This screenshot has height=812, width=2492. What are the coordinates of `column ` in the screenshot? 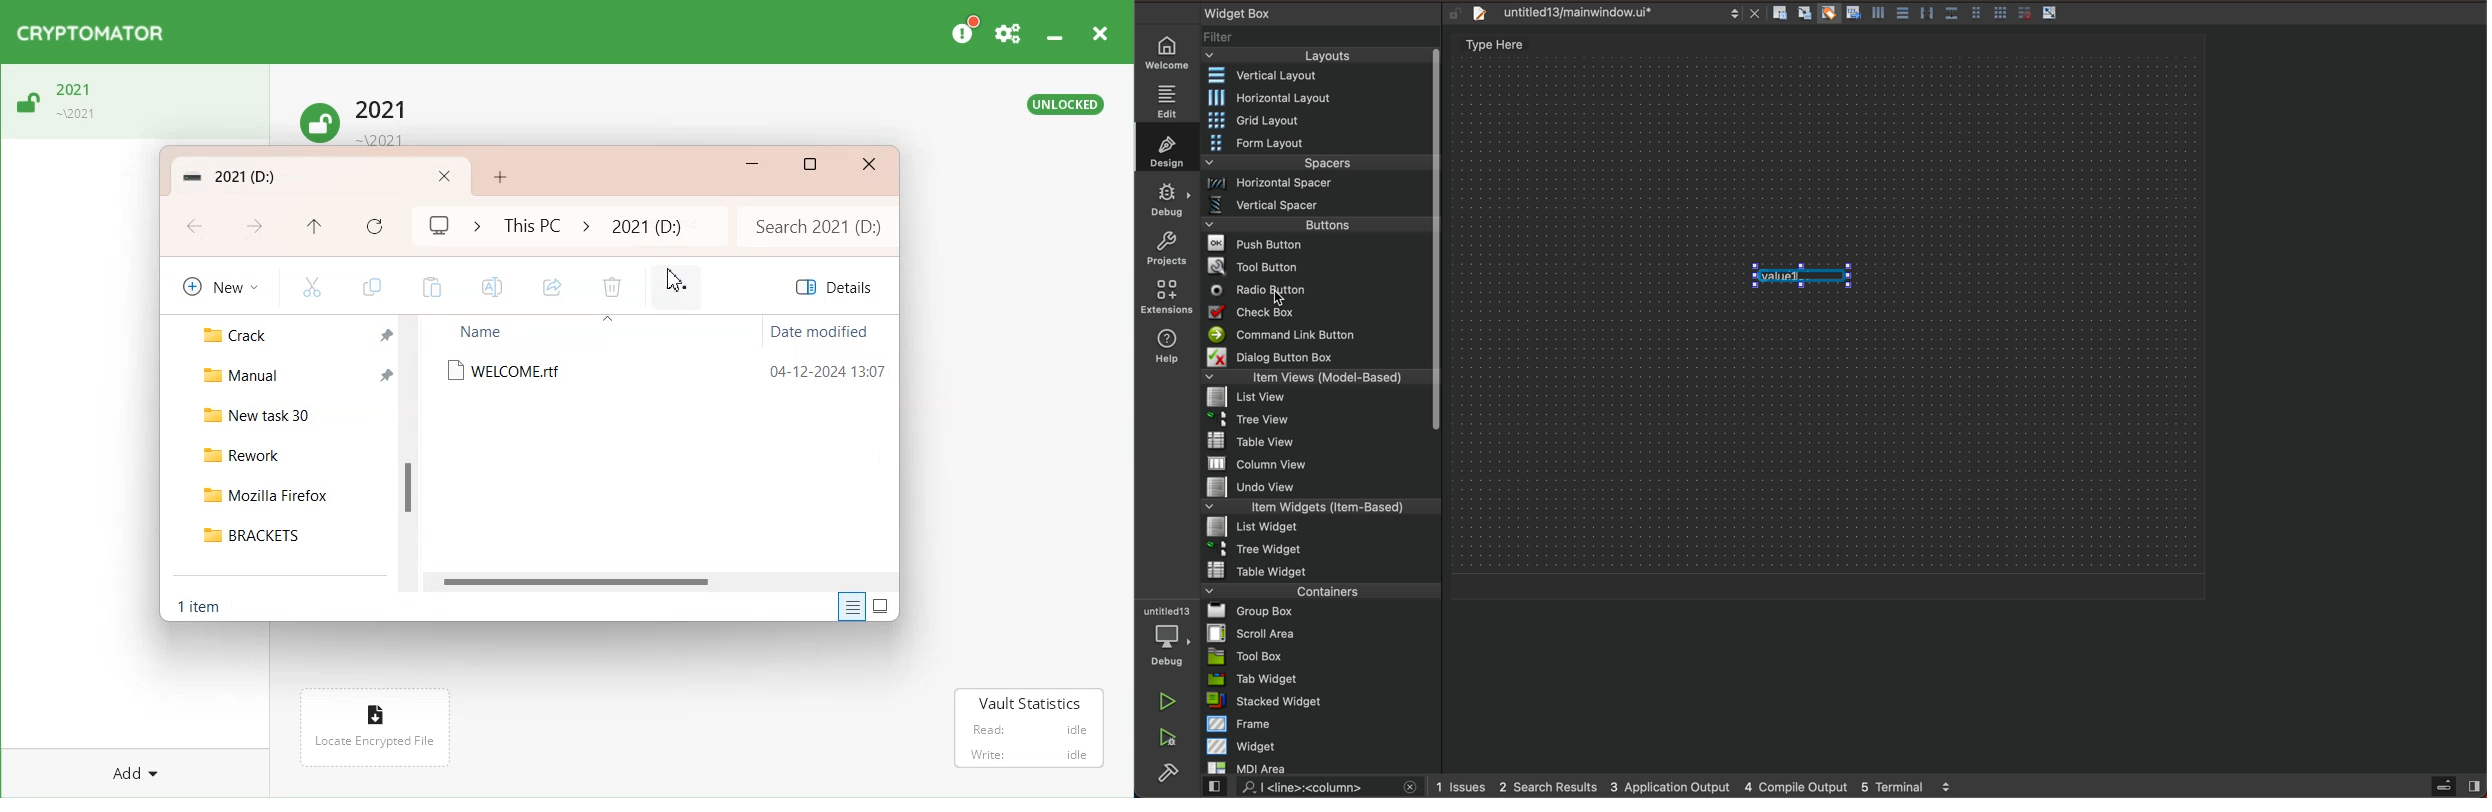 It's located at (1322, 462).